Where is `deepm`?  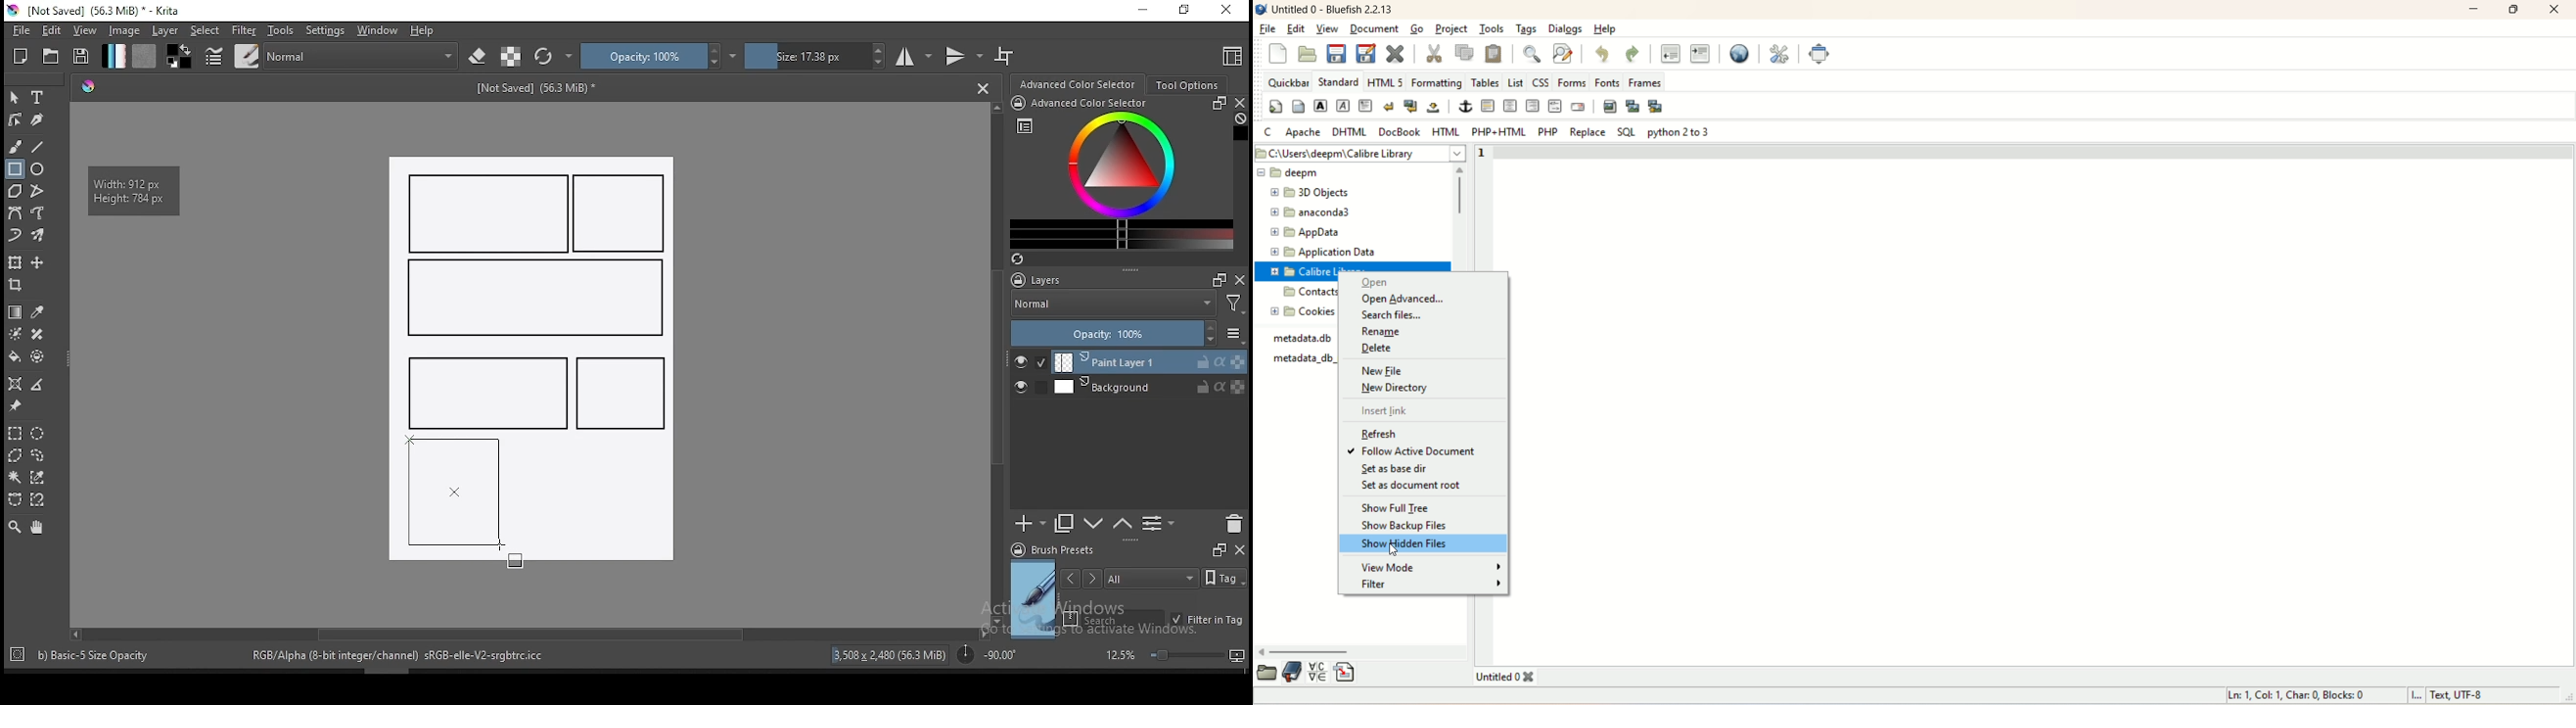 deepm is located at coordinates (1349, 173).